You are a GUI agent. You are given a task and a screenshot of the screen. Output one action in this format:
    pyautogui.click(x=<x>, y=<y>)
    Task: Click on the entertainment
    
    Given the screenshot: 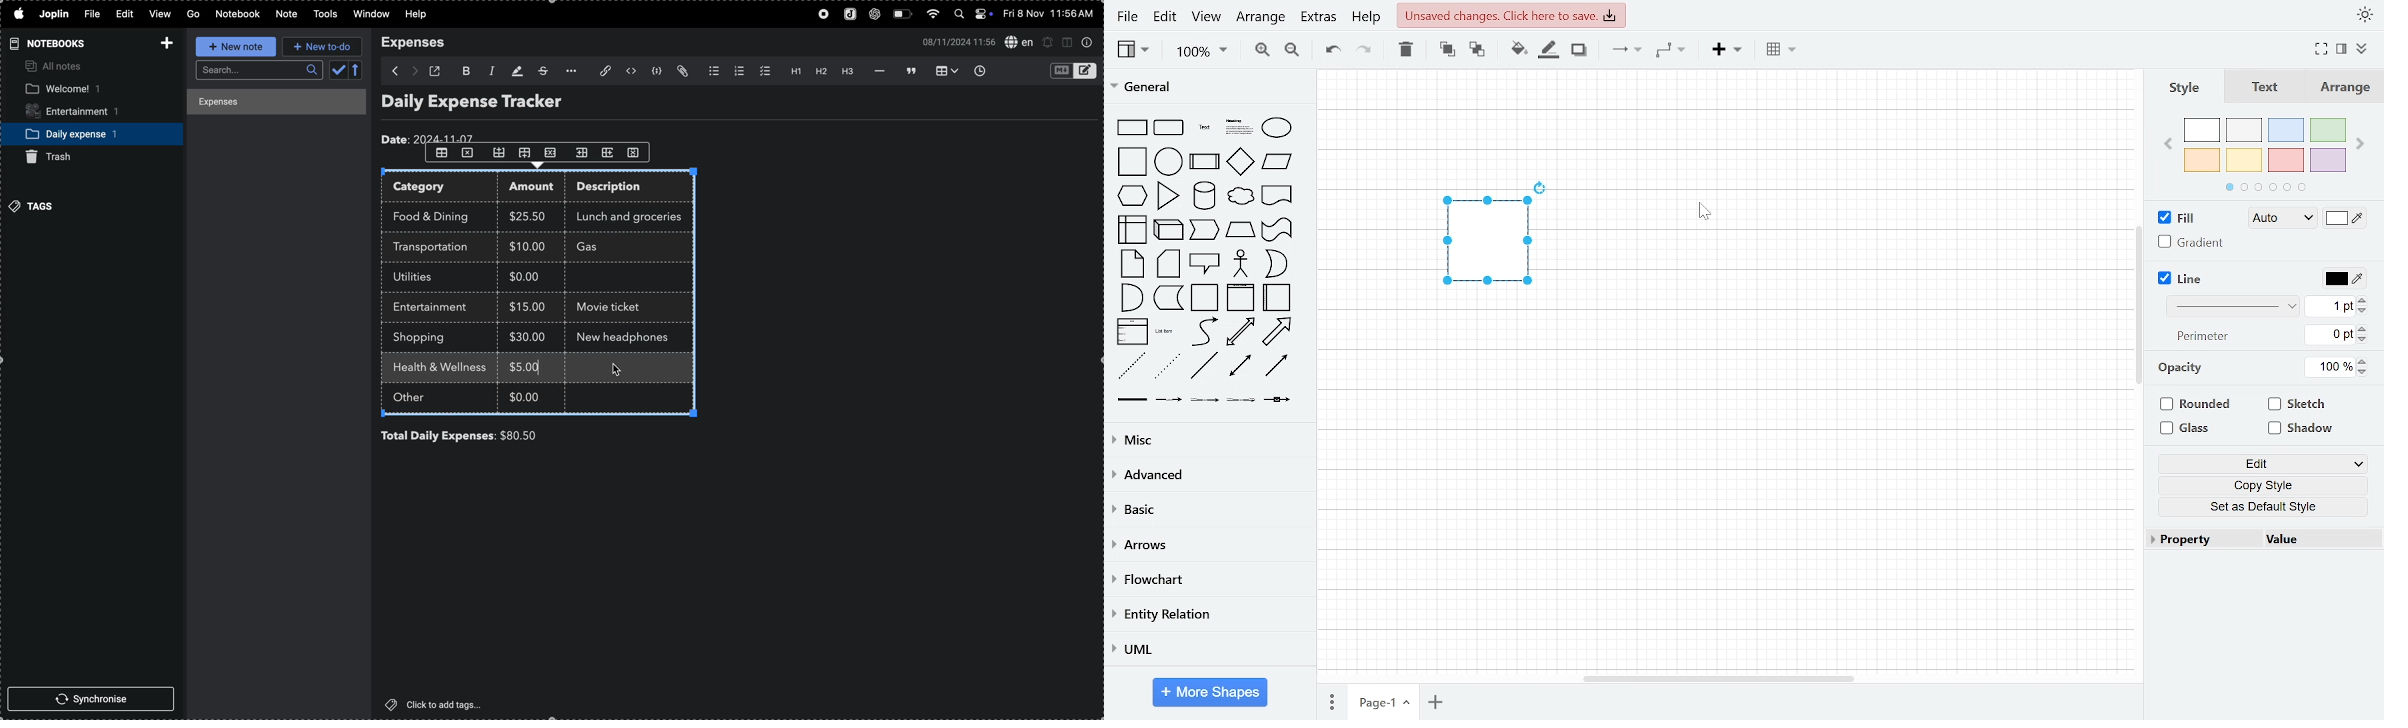 What is the action you would take?
    pyautogui.click(x=81, y=112)
    